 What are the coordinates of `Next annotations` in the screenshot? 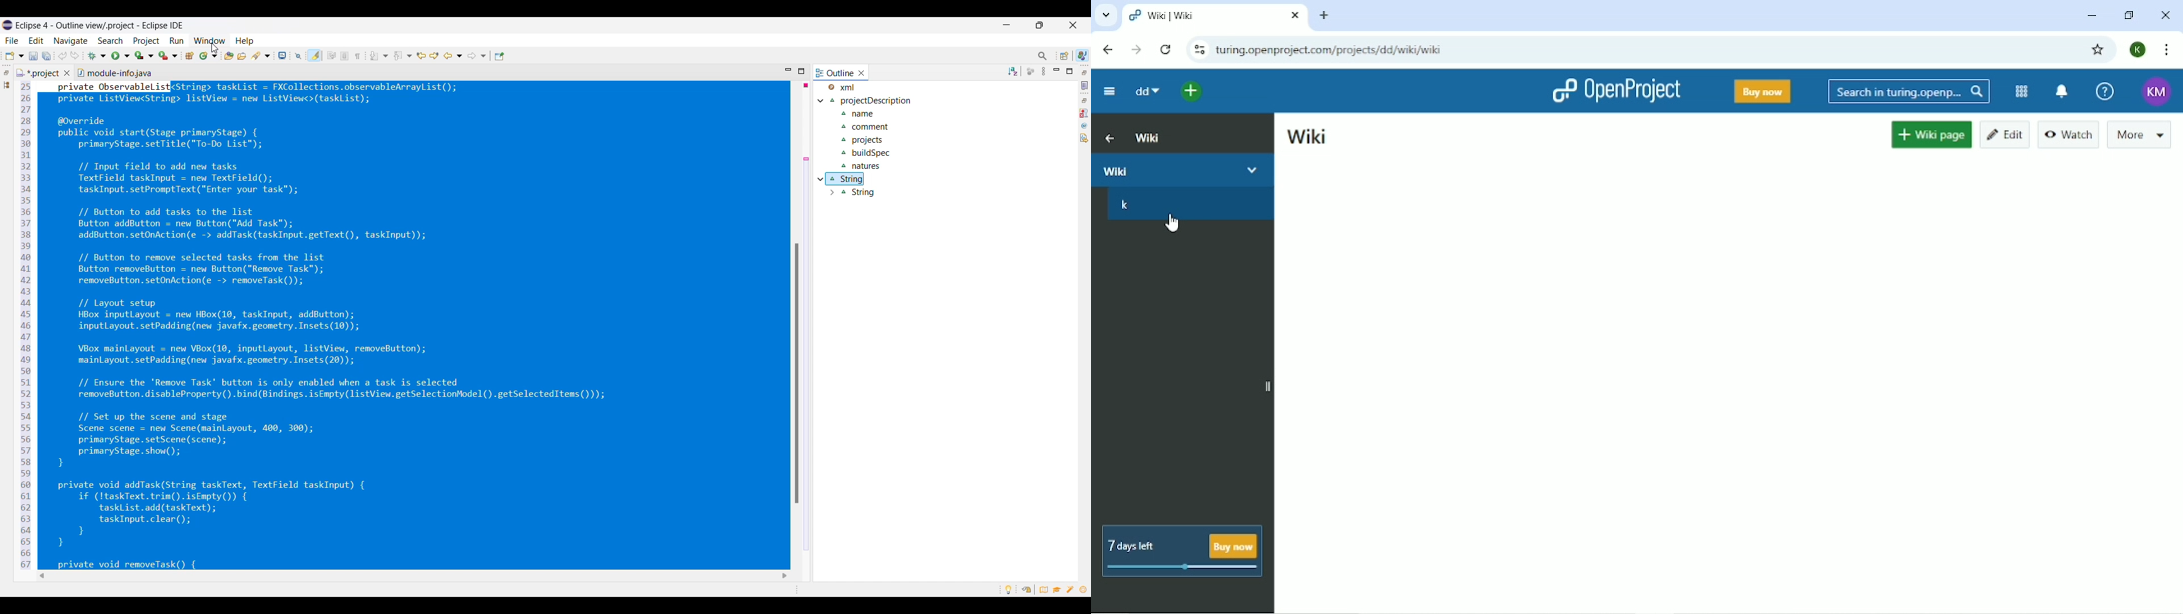 It's located at (379, 56).